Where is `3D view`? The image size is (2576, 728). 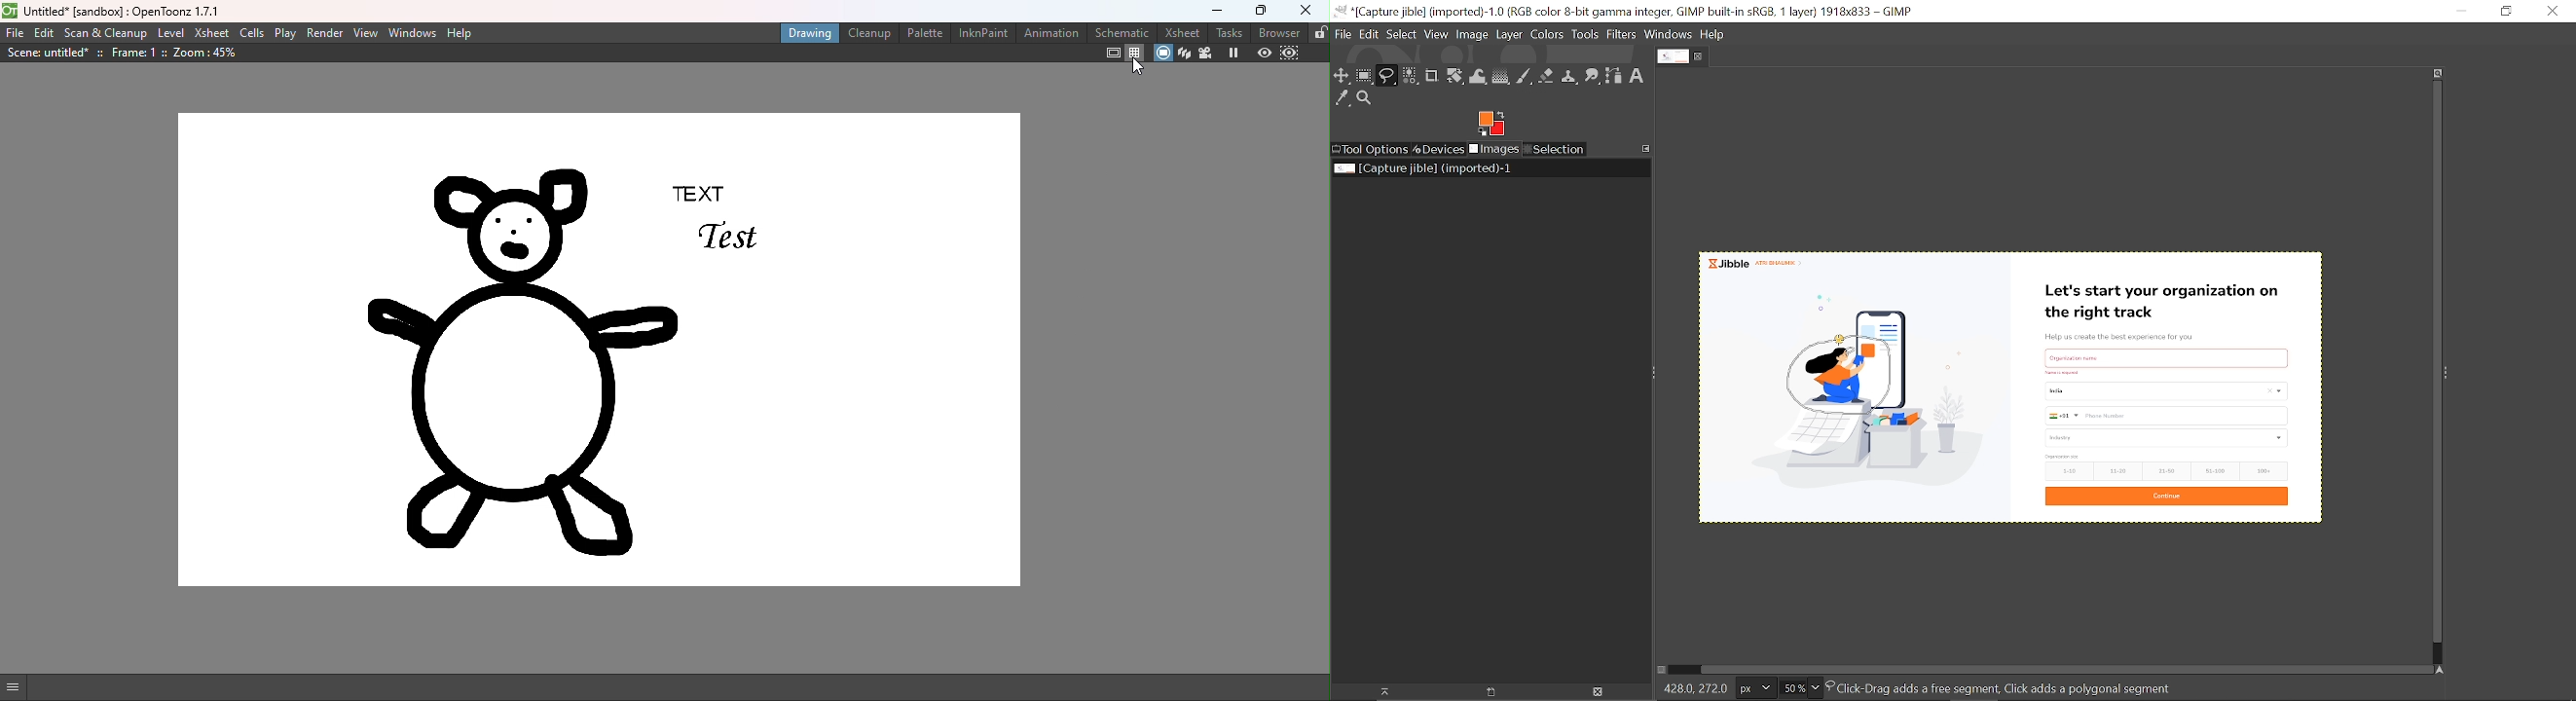 3D view is located at coordinates (1184, 55).